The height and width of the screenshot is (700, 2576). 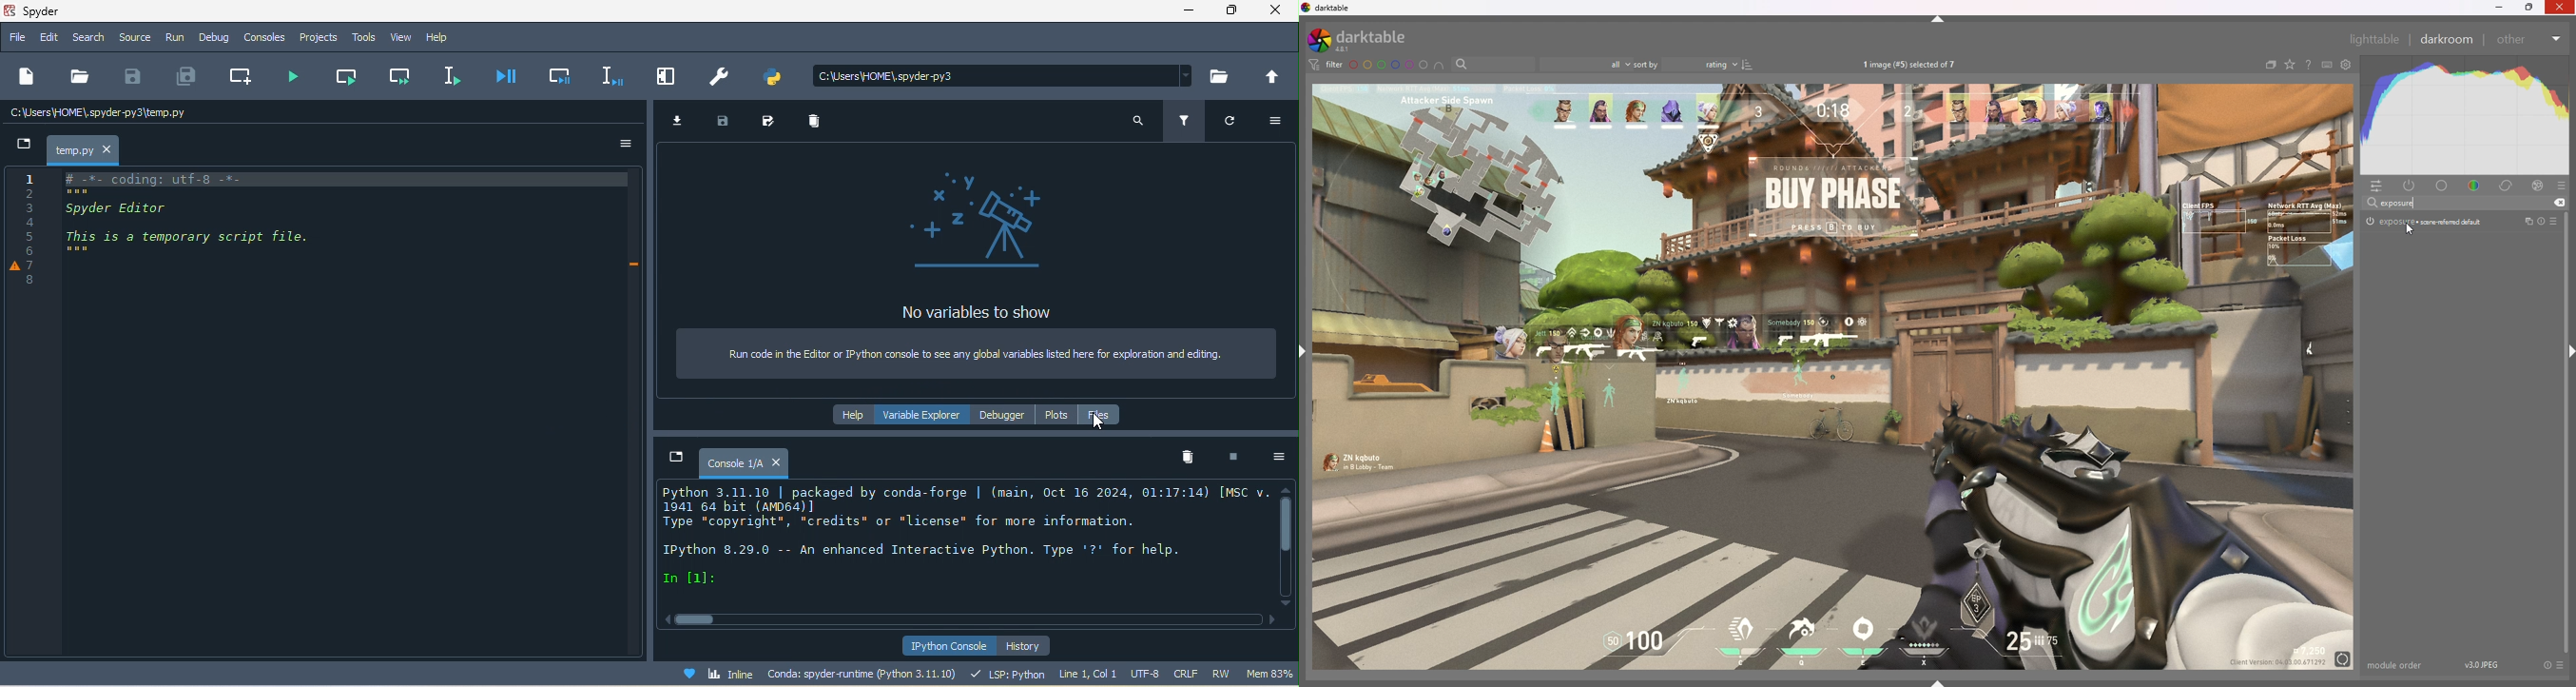 What do you see at coordinates (976, 356) in the screenshot?
I see `run code in editor` at bounding box center [976, 356].